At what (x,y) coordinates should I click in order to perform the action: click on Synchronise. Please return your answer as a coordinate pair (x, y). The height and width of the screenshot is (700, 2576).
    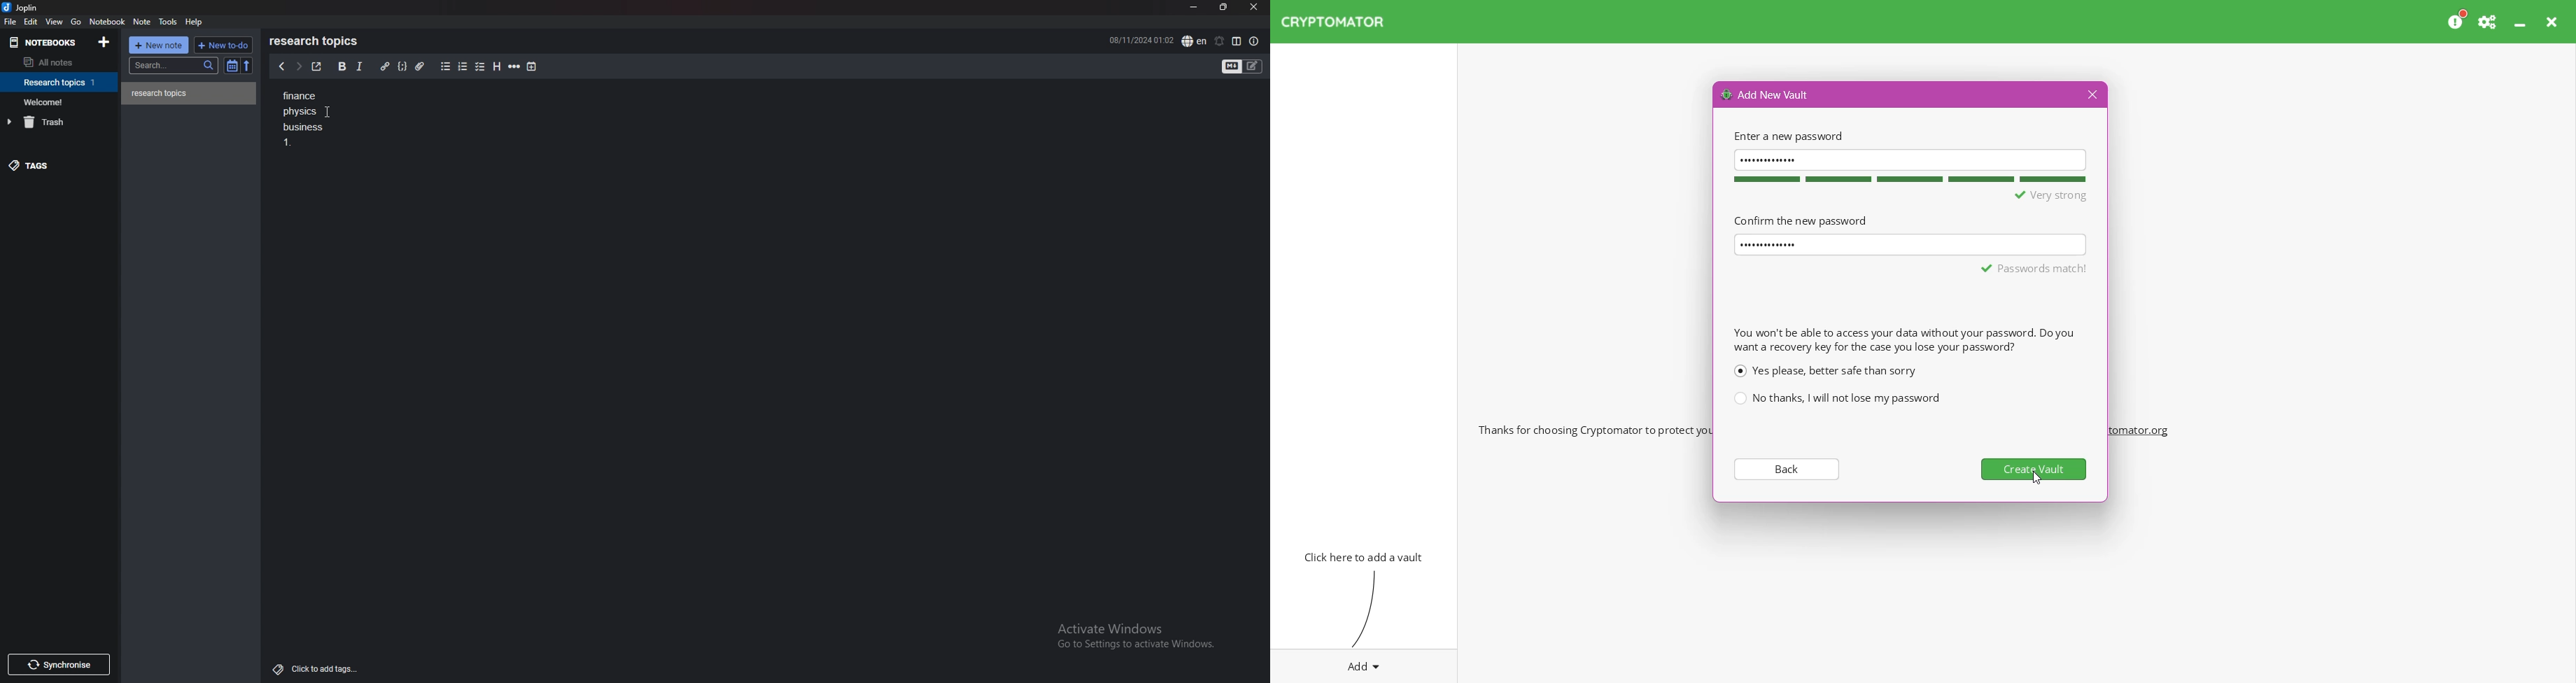
    Looking at the image, I should click on (62, 664).